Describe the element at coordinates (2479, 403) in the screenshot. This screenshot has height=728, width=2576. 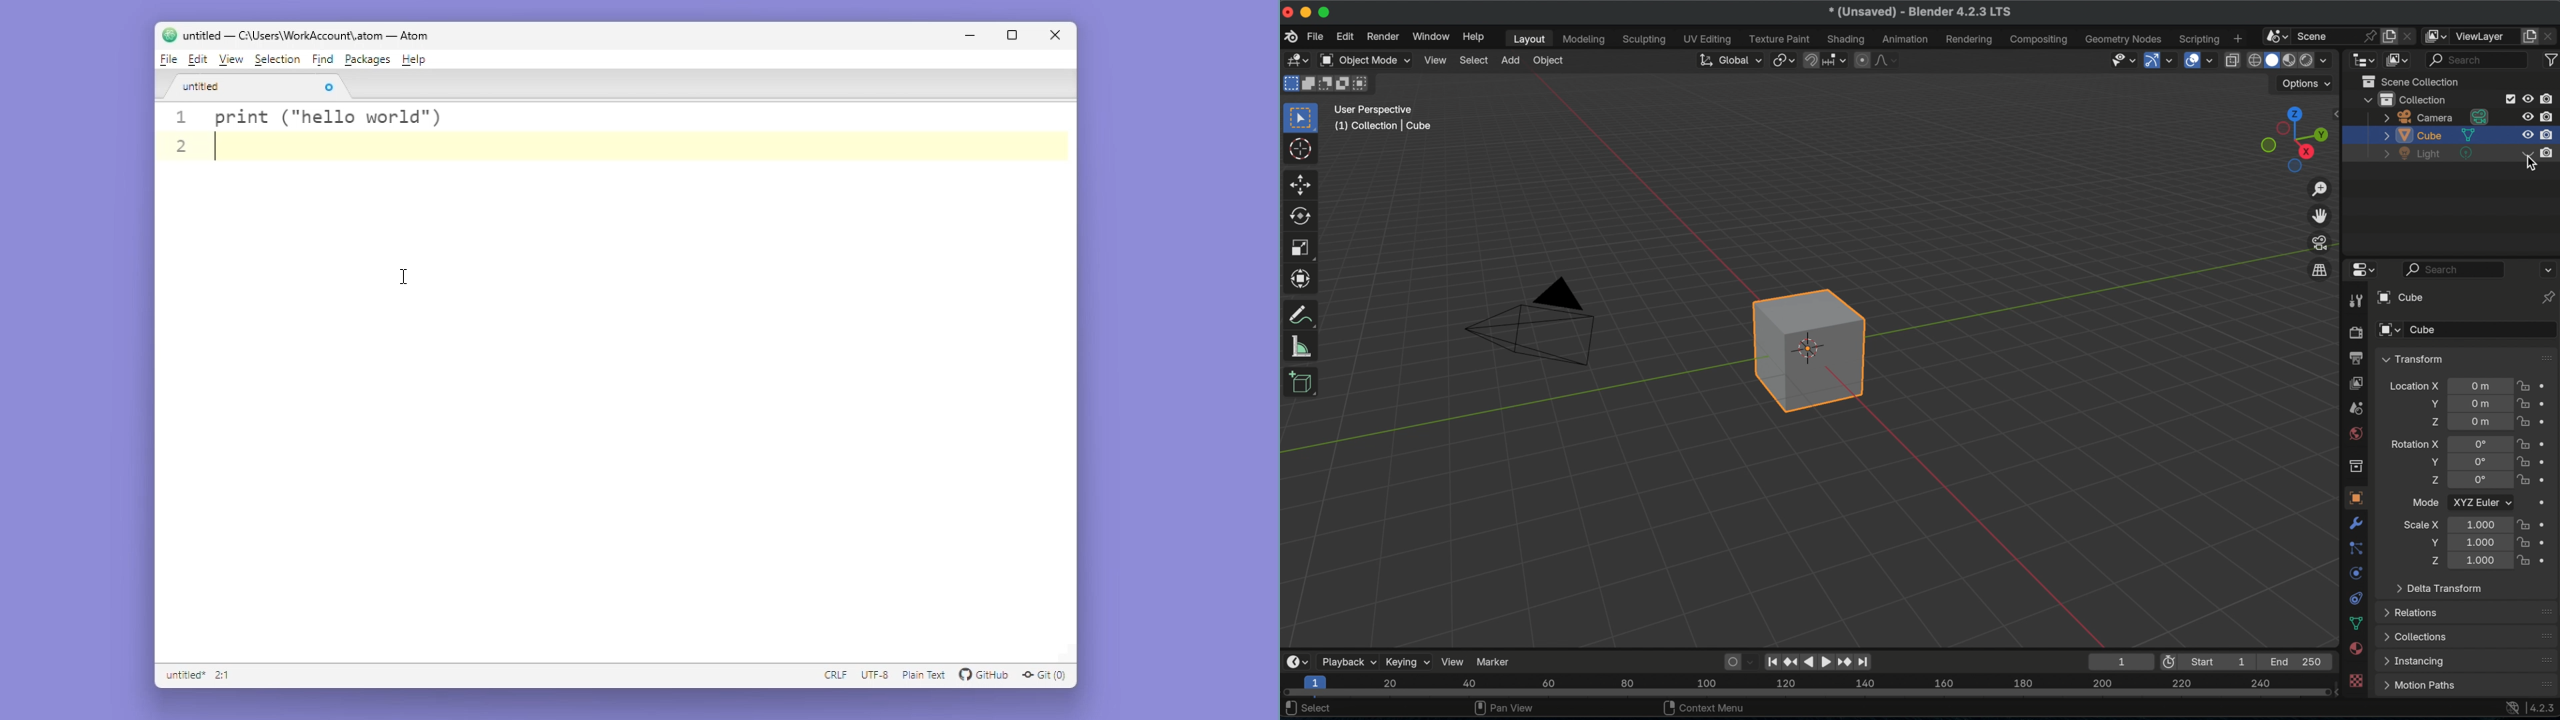
I see `location of object` at that location.